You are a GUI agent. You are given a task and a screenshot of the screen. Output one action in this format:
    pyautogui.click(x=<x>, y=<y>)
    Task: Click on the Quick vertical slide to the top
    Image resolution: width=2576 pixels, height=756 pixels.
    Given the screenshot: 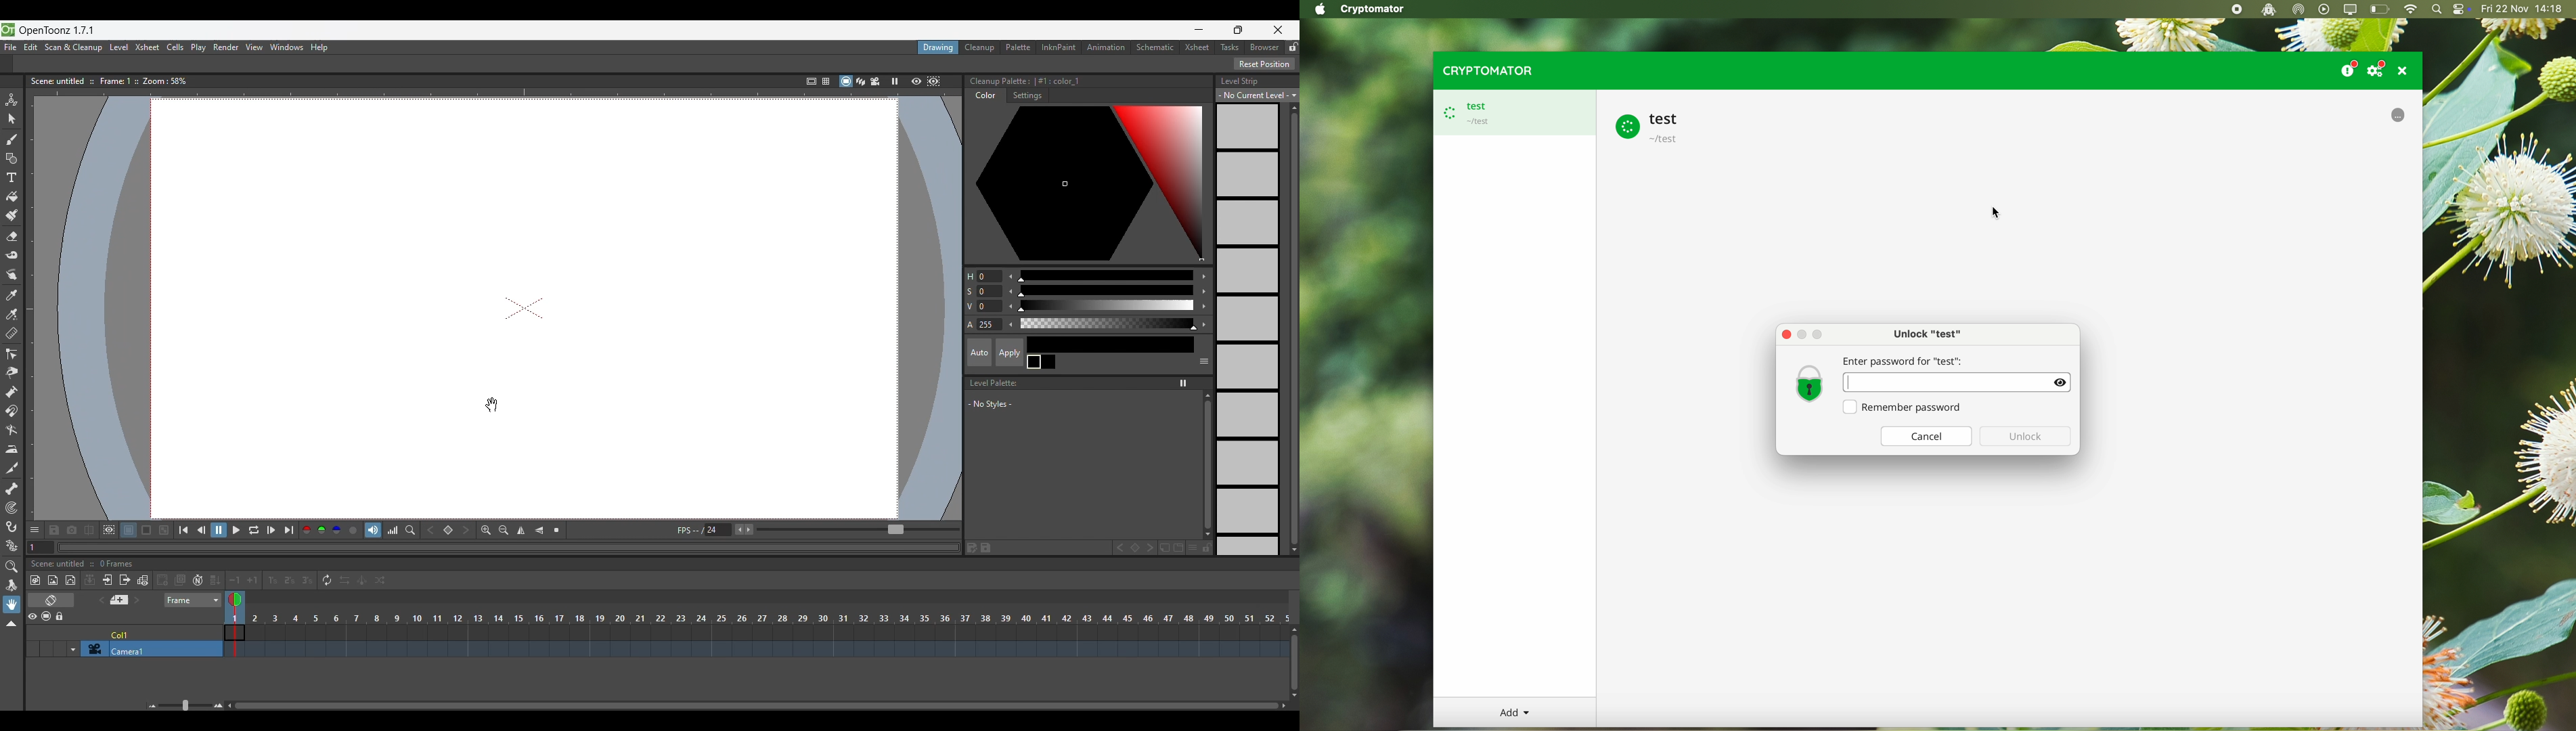 What is the action you would take?
    pyautogui.click(x=1207, y=395)
    